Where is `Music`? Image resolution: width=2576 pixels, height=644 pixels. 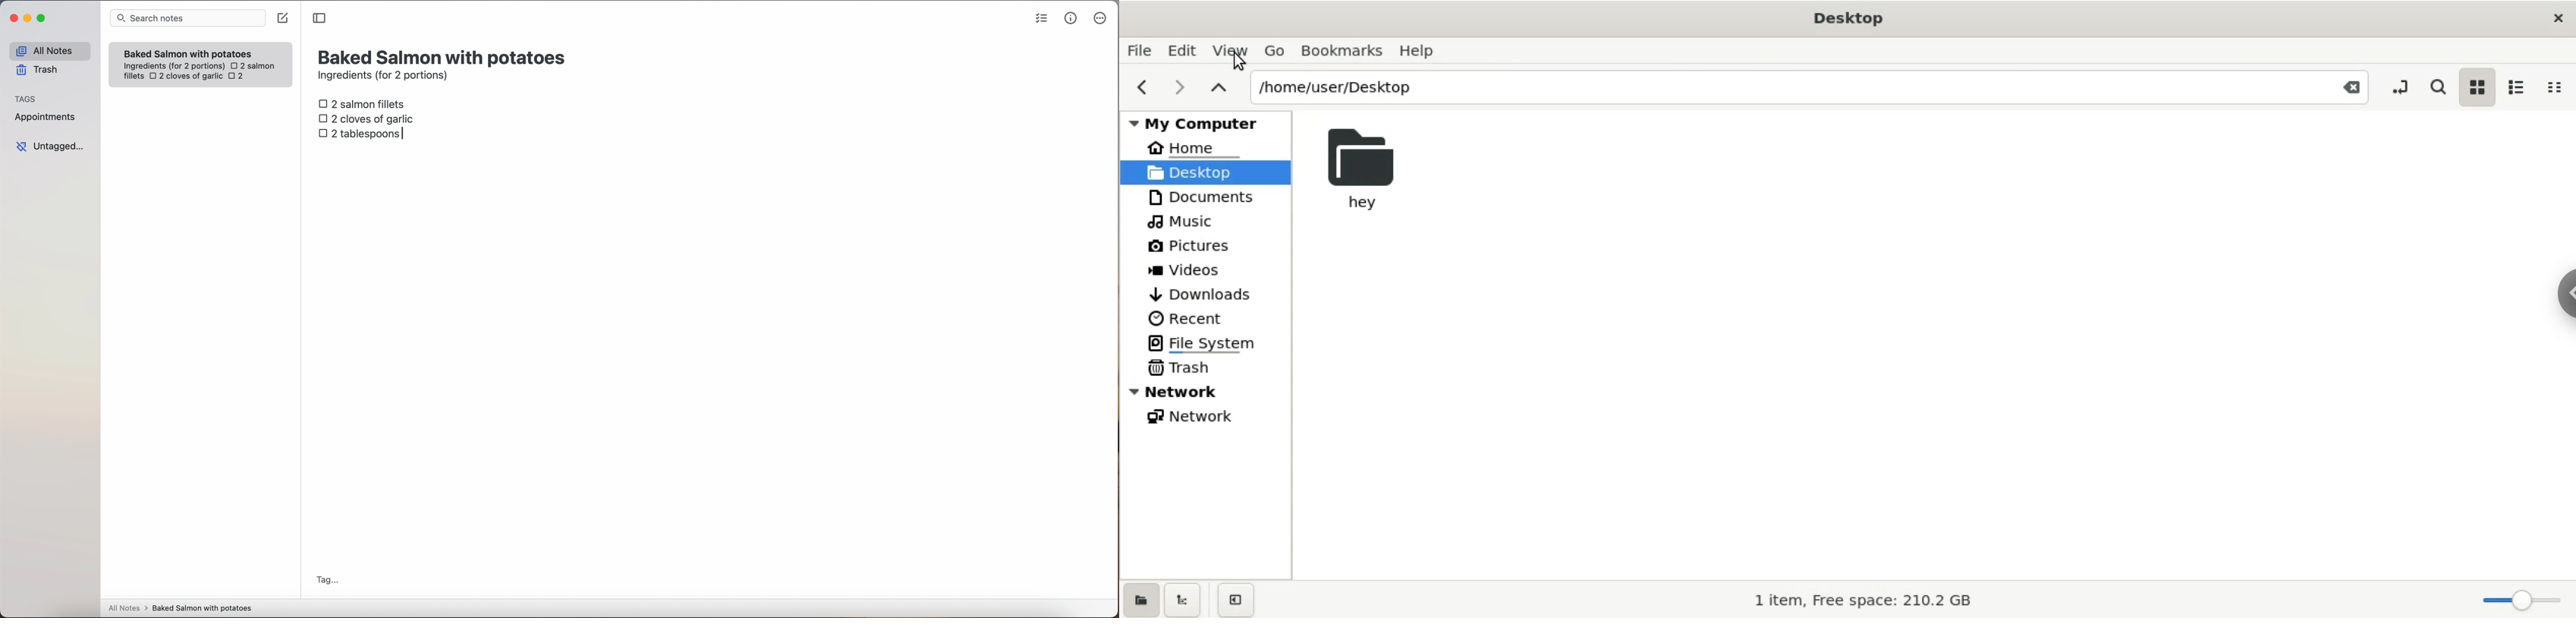
Music is located at coordinates (1184, 220).